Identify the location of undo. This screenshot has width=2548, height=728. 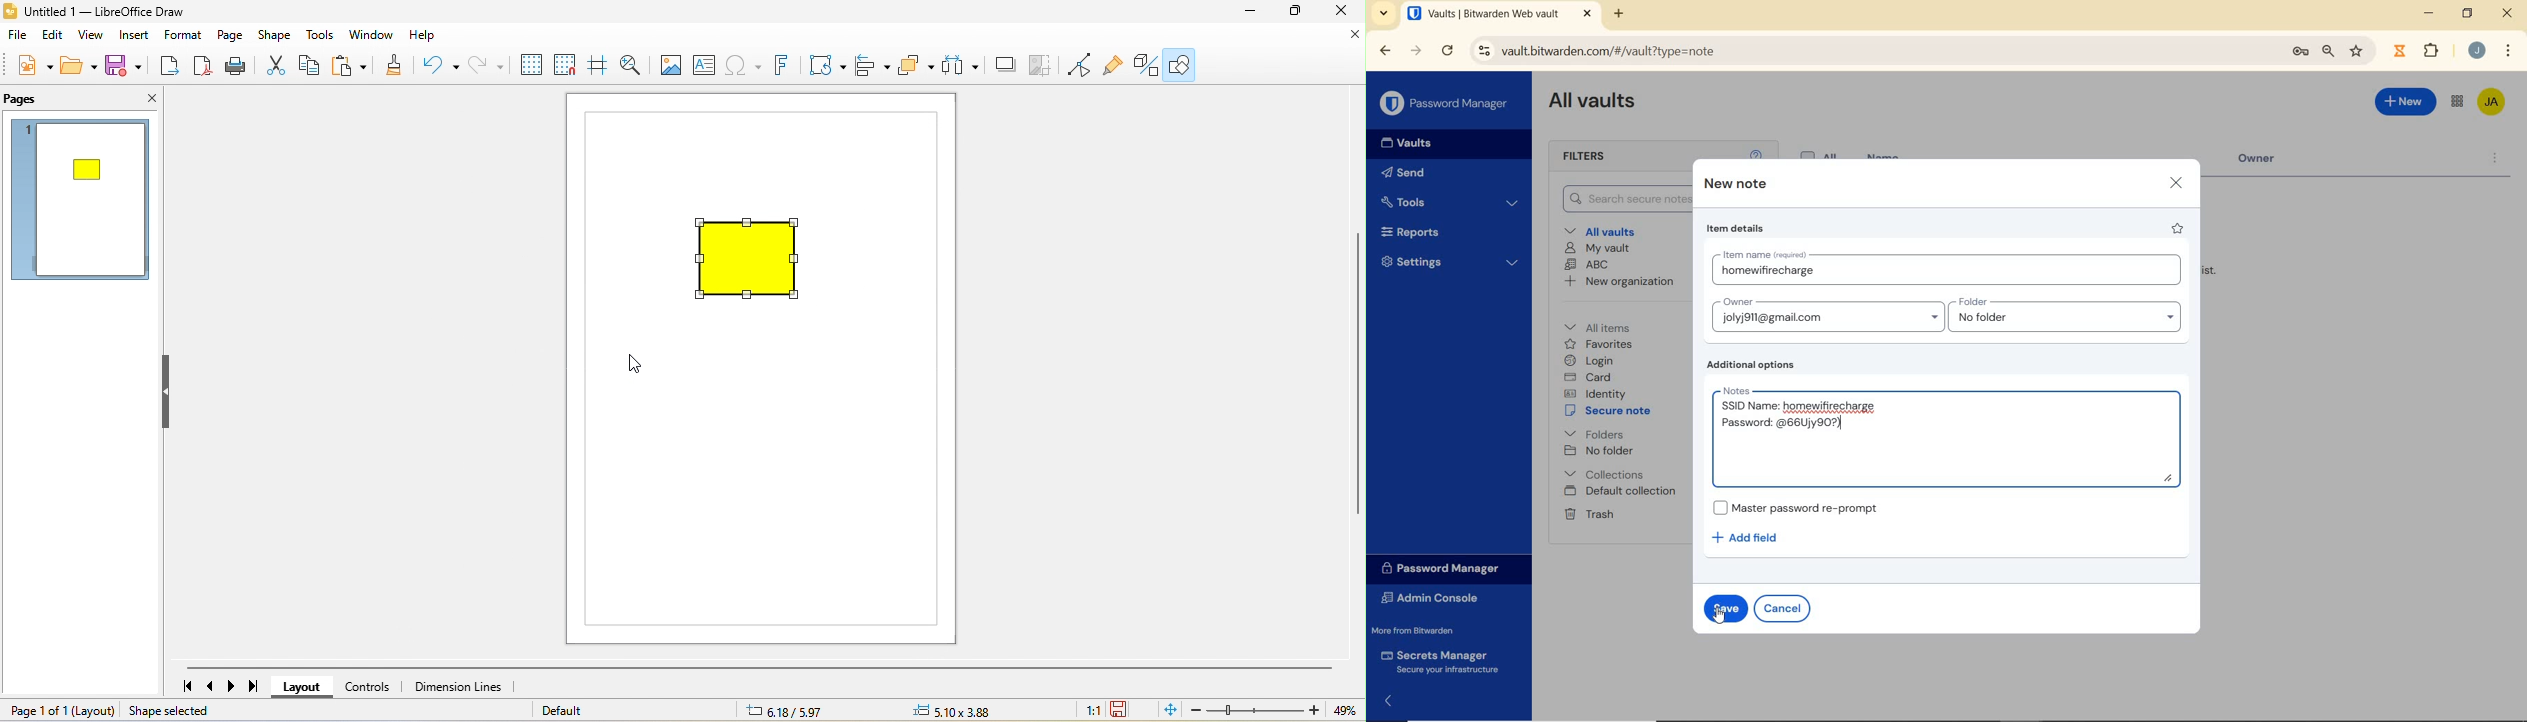
(437, 65).